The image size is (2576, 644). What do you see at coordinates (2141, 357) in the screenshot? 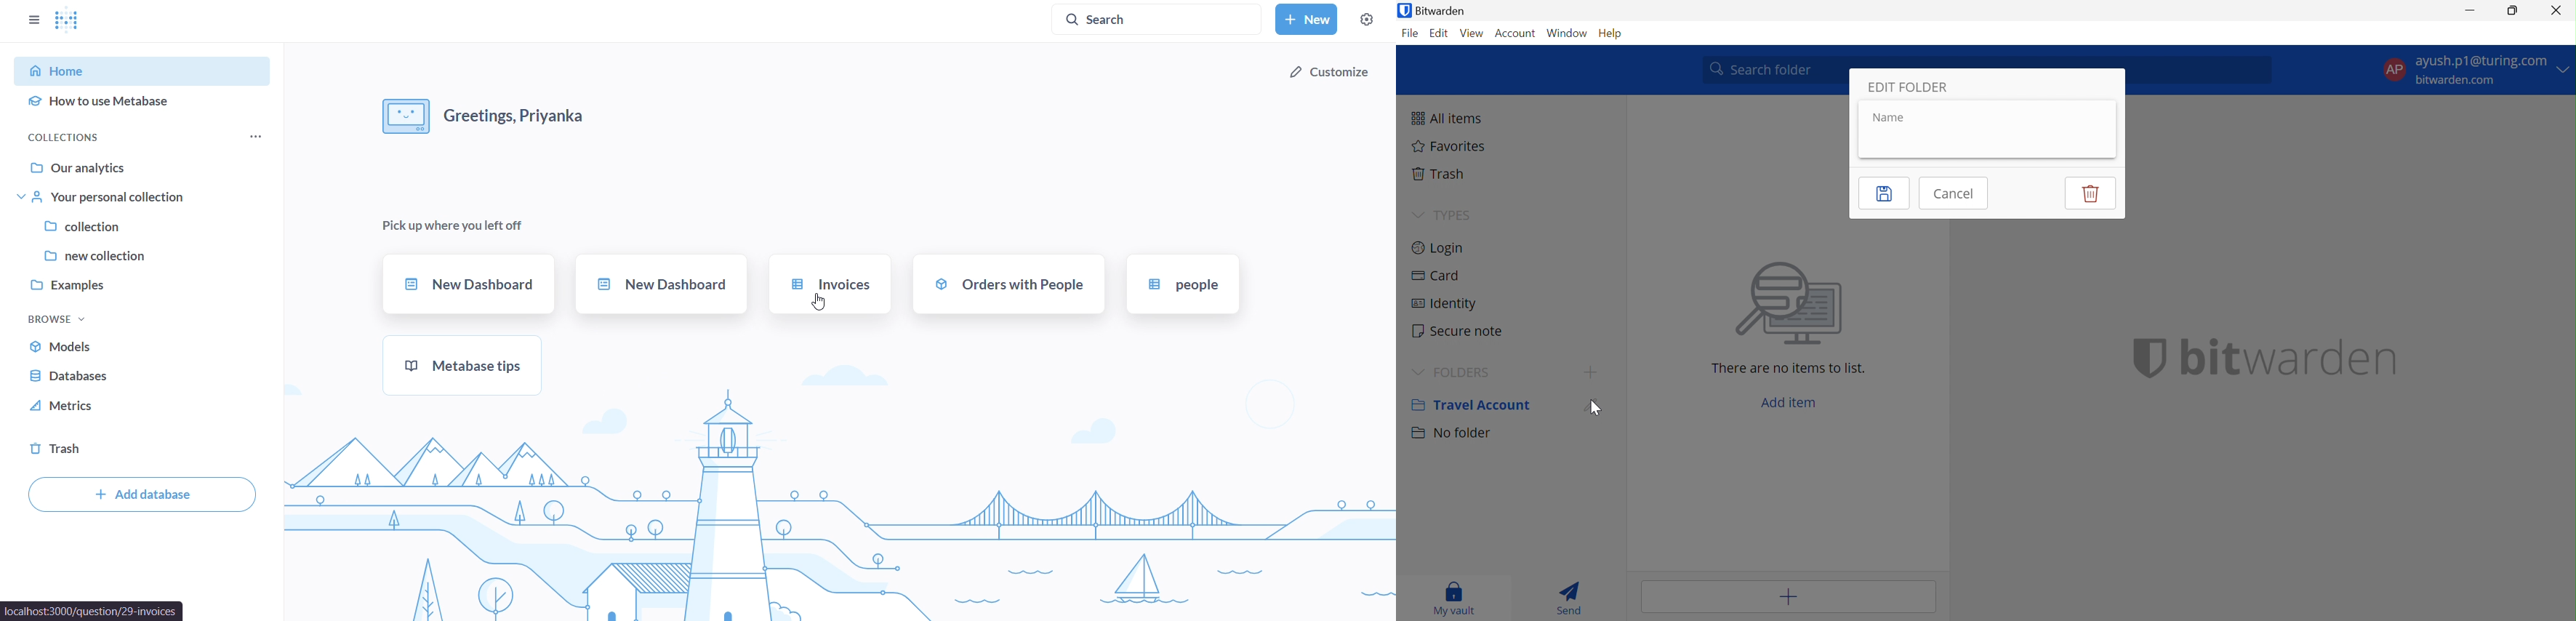
I see `bitwarden logo` at bounding box center [2141, 357].